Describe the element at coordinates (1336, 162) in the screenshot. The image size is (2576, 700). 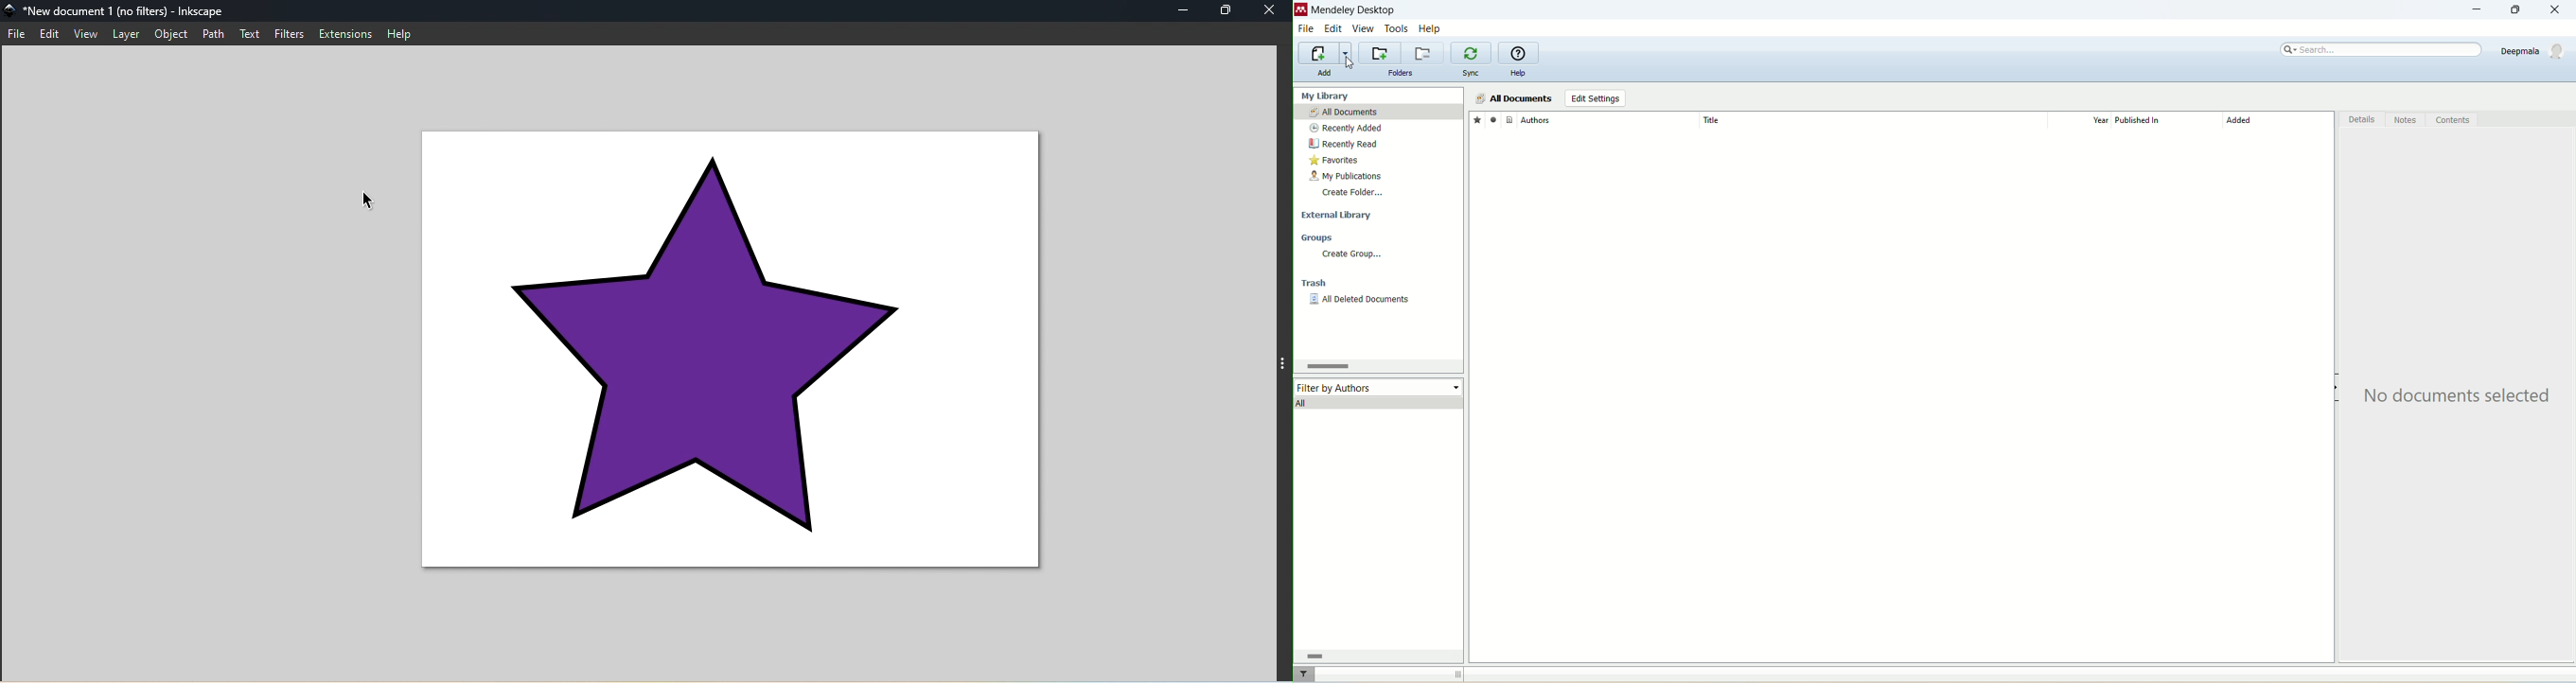
I see `favorites` at that location.